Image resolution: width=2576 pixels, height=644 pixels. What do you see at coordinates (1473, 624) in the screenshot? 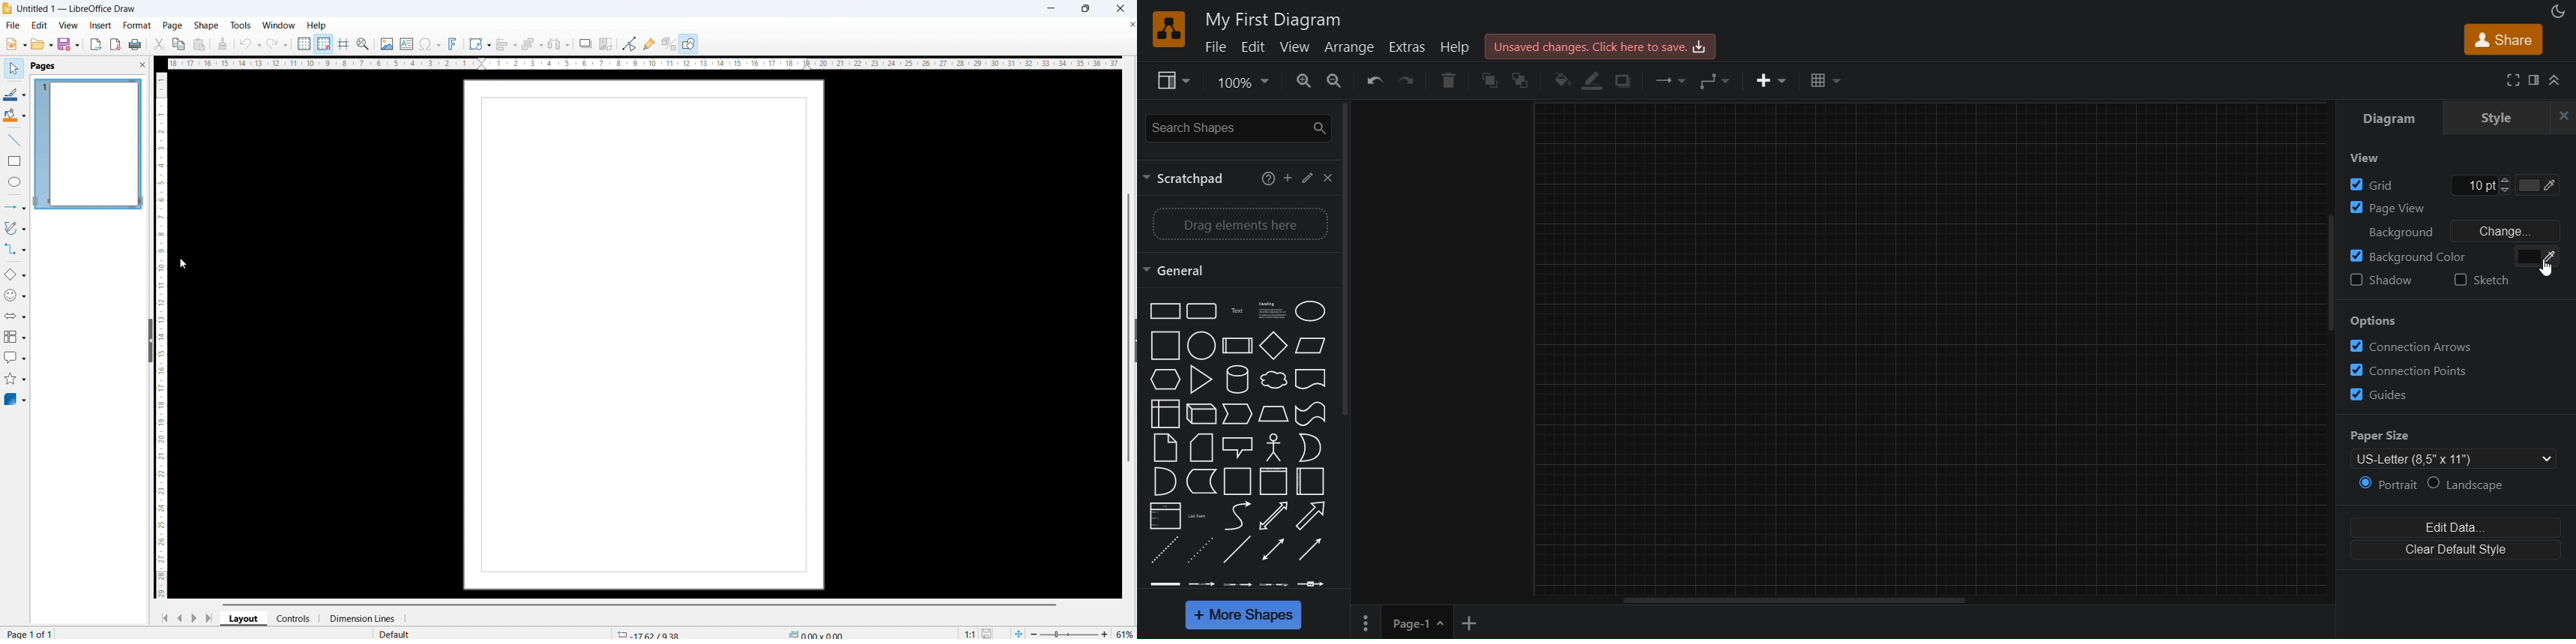
I see `add new page` at bounding box center [1473, 624].